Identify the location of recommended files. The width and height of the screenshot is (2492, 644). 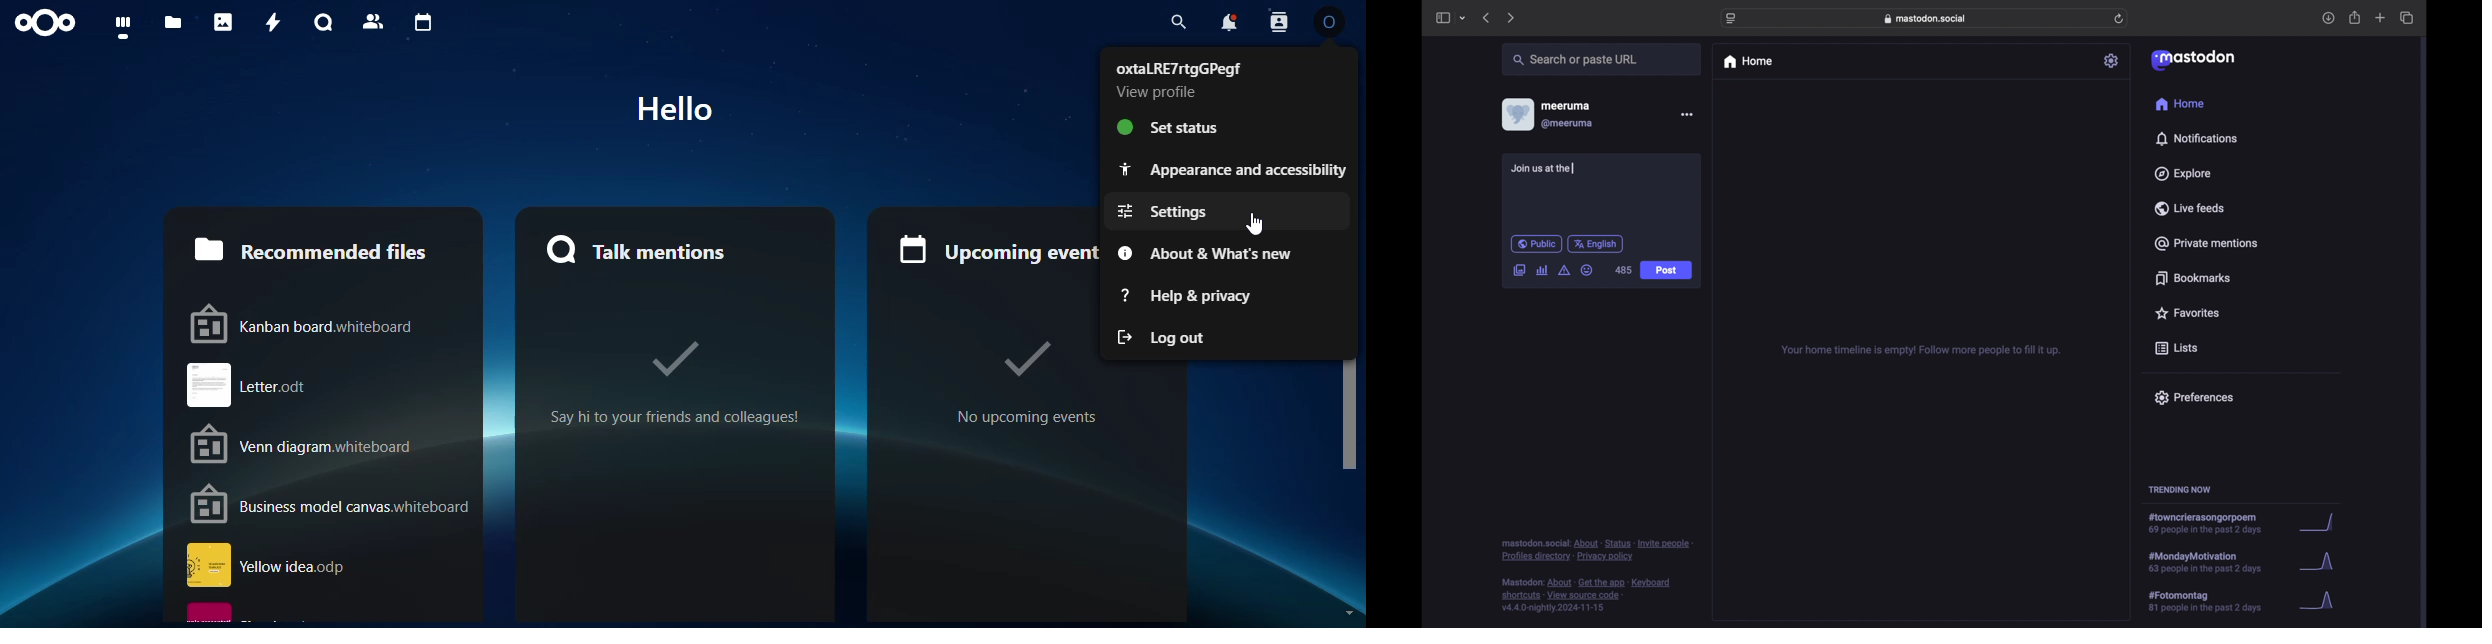
(323, 248).